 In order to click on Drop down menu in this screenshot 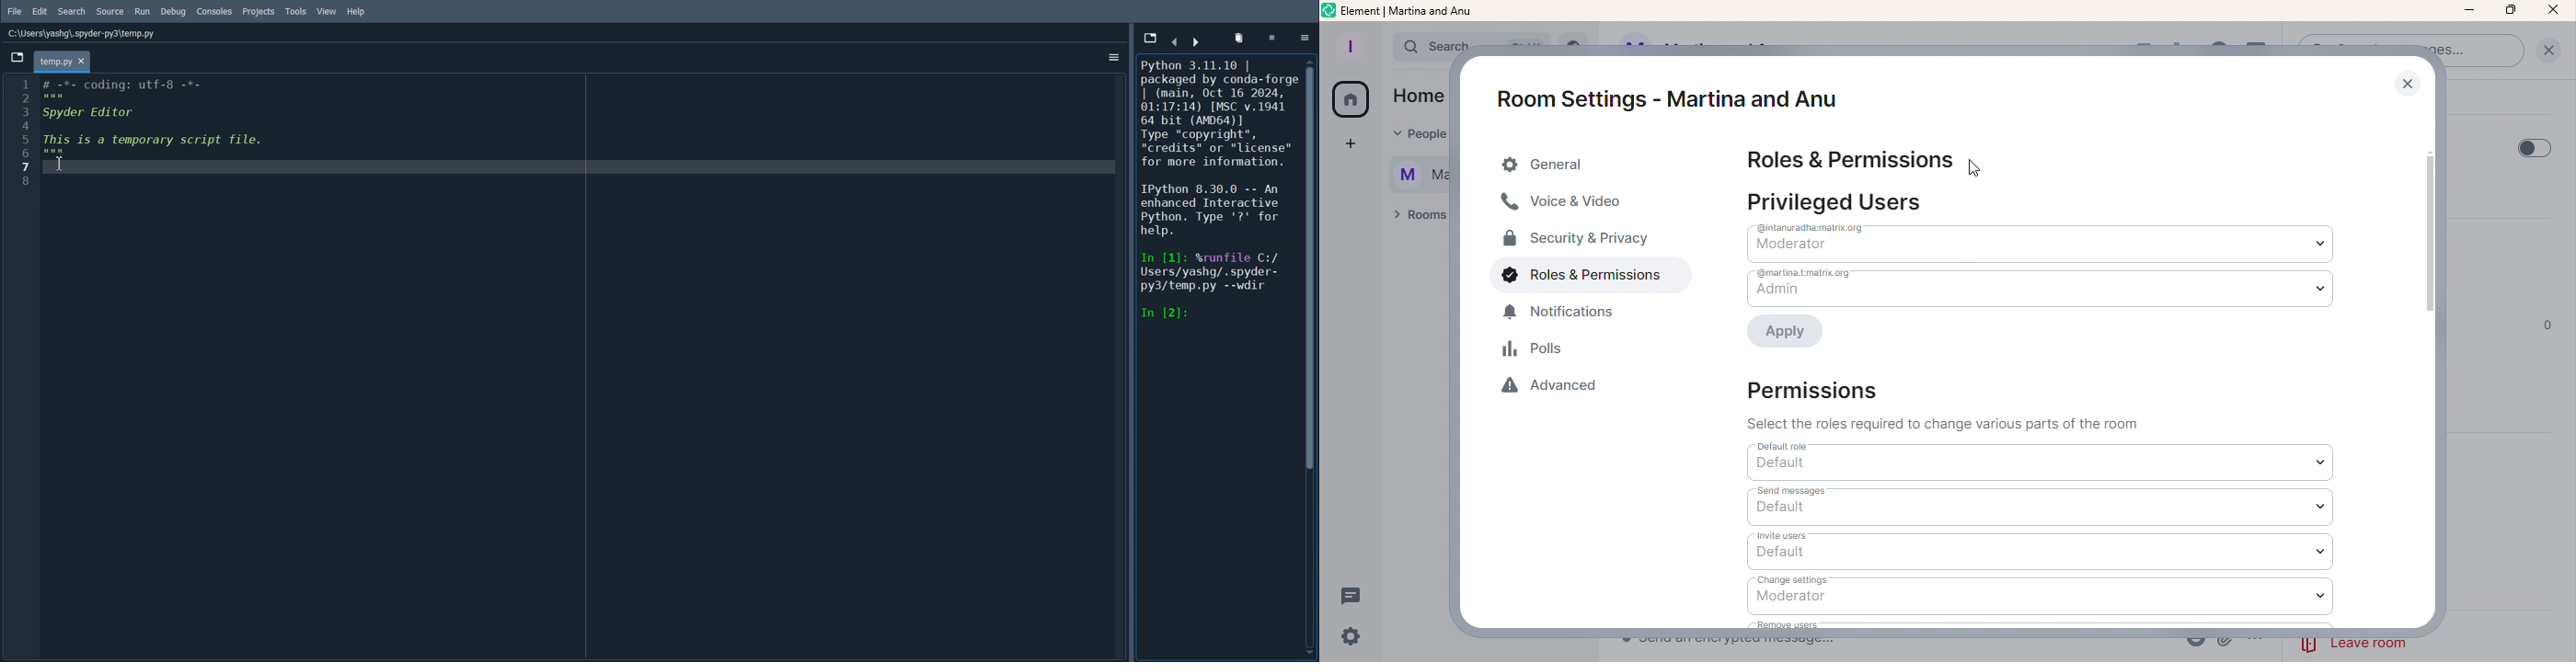, I will do `click(2048, 241)`.